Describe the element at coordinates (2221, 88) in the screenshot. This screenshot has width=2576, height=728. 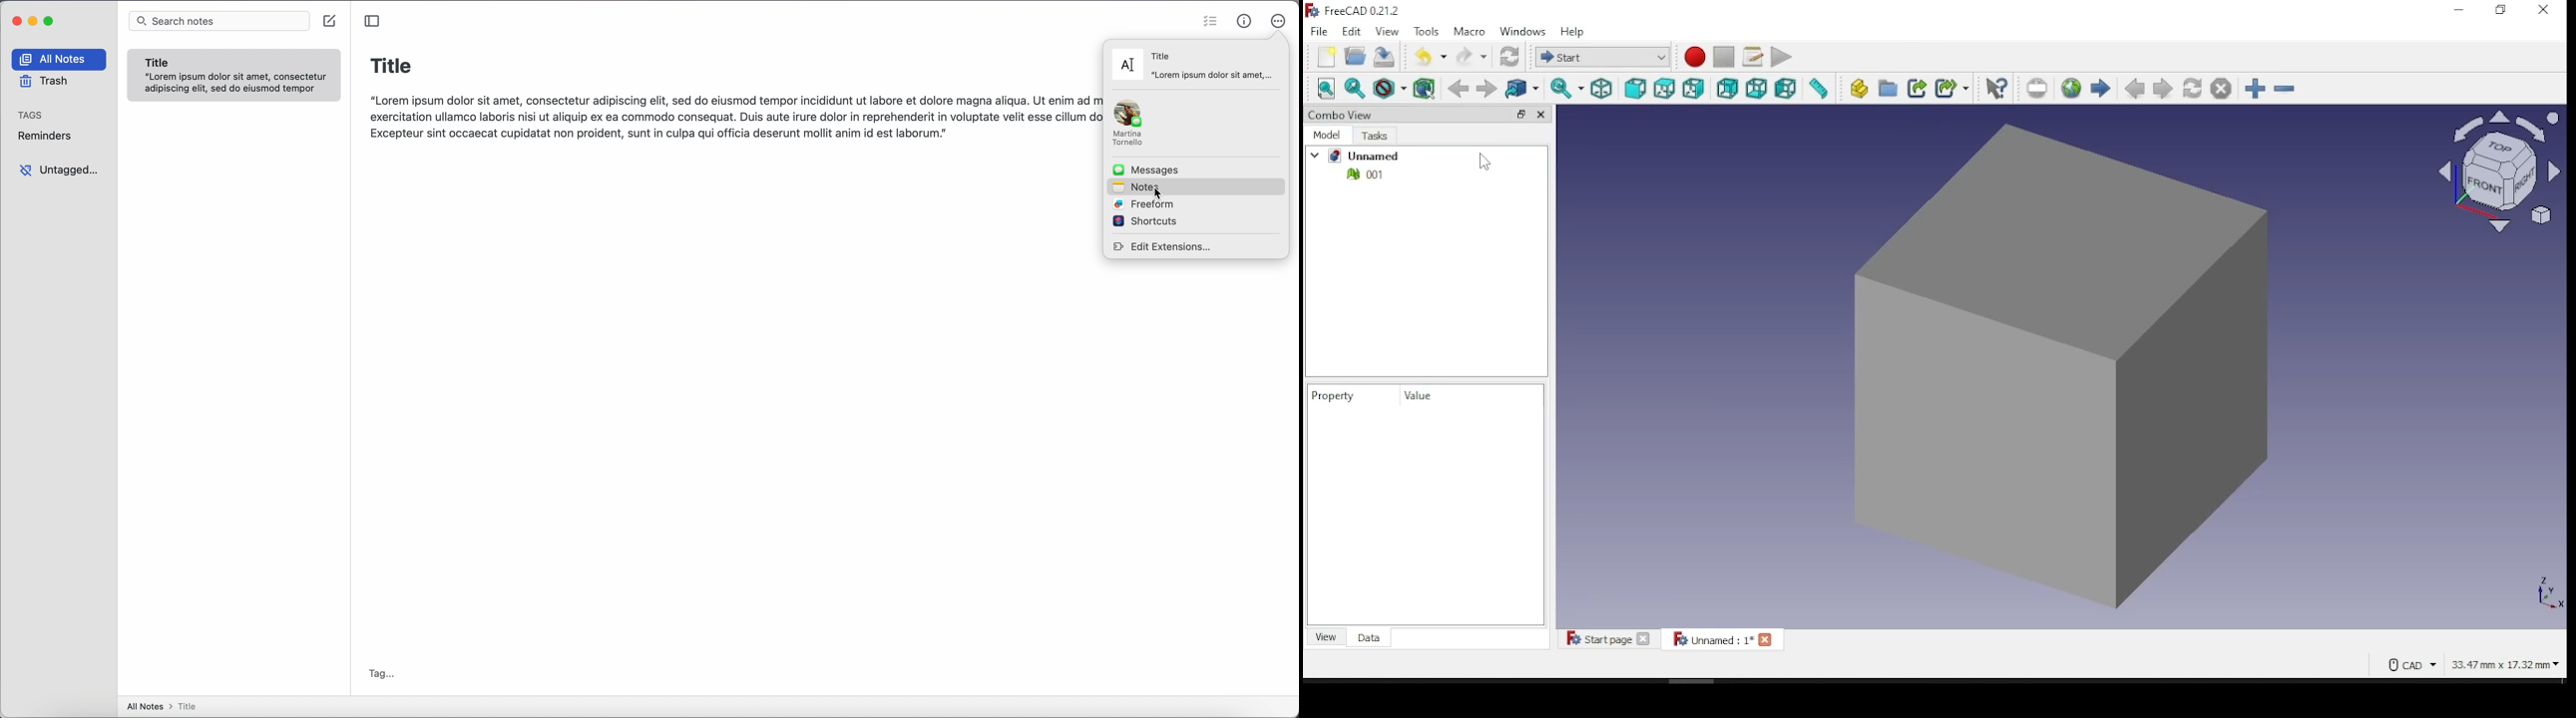
I see `stop loading` at that location.